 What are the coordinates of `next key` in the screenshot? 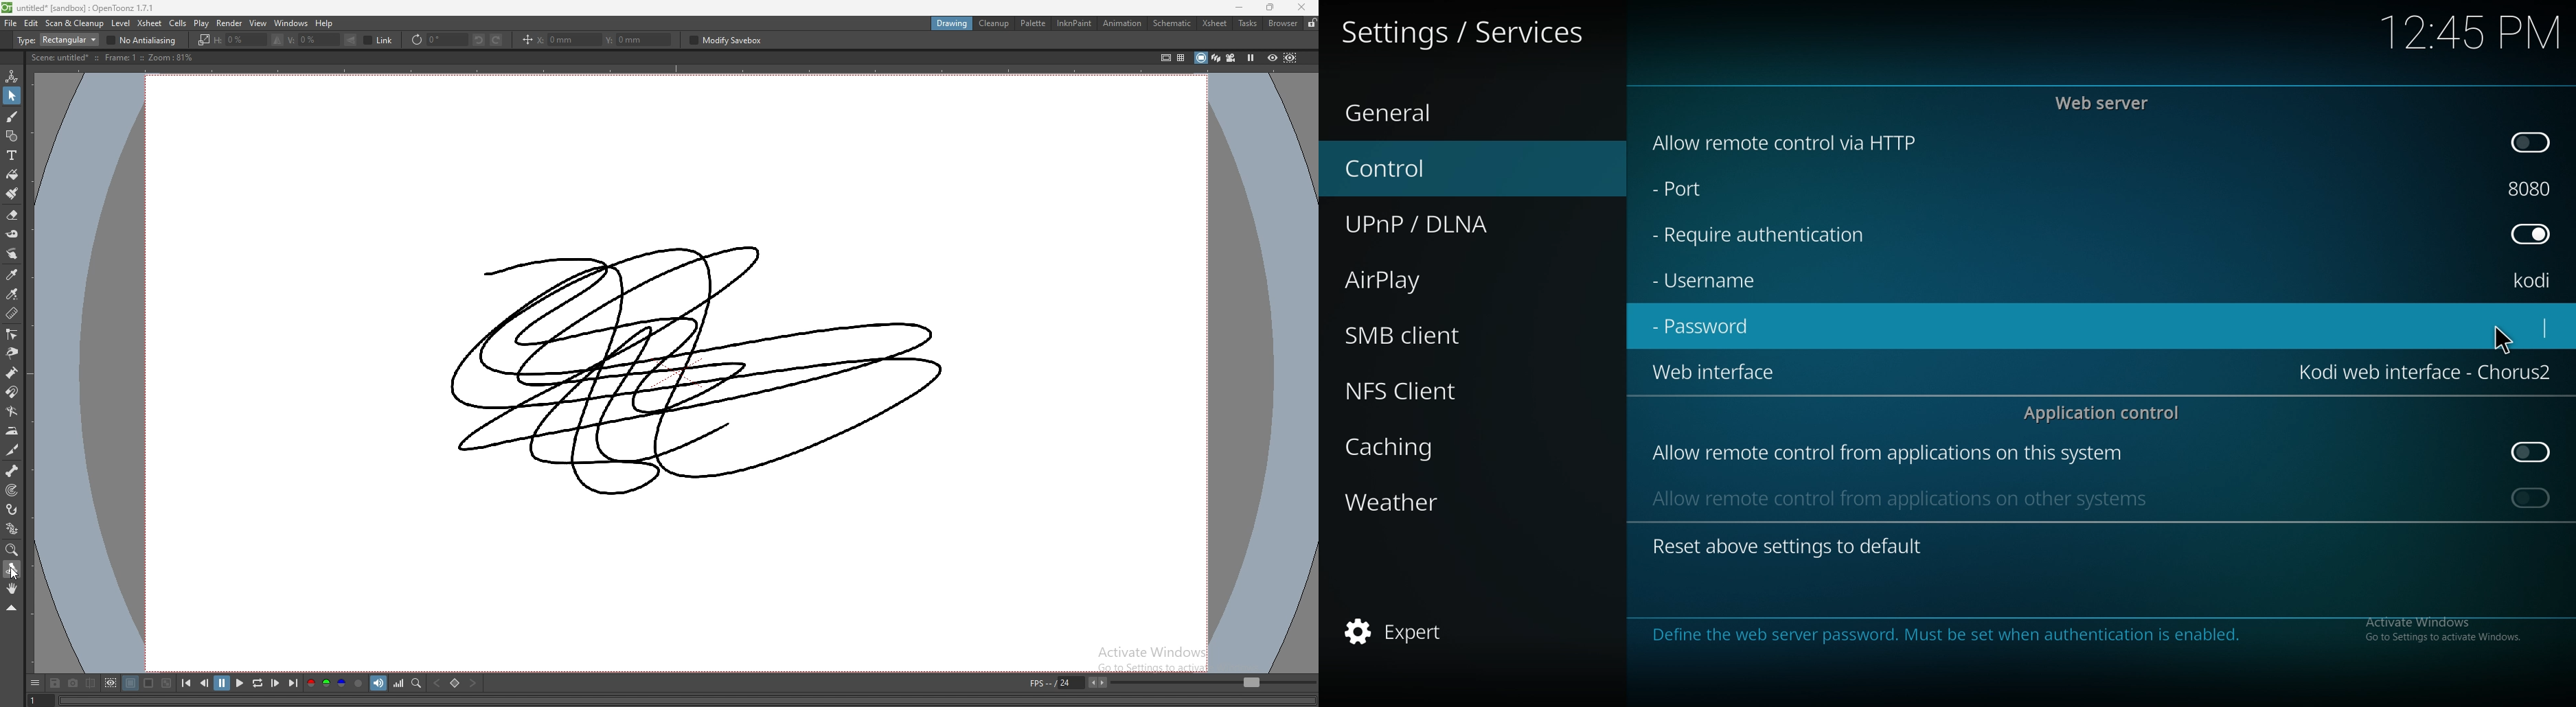 It's located at (472, 683).